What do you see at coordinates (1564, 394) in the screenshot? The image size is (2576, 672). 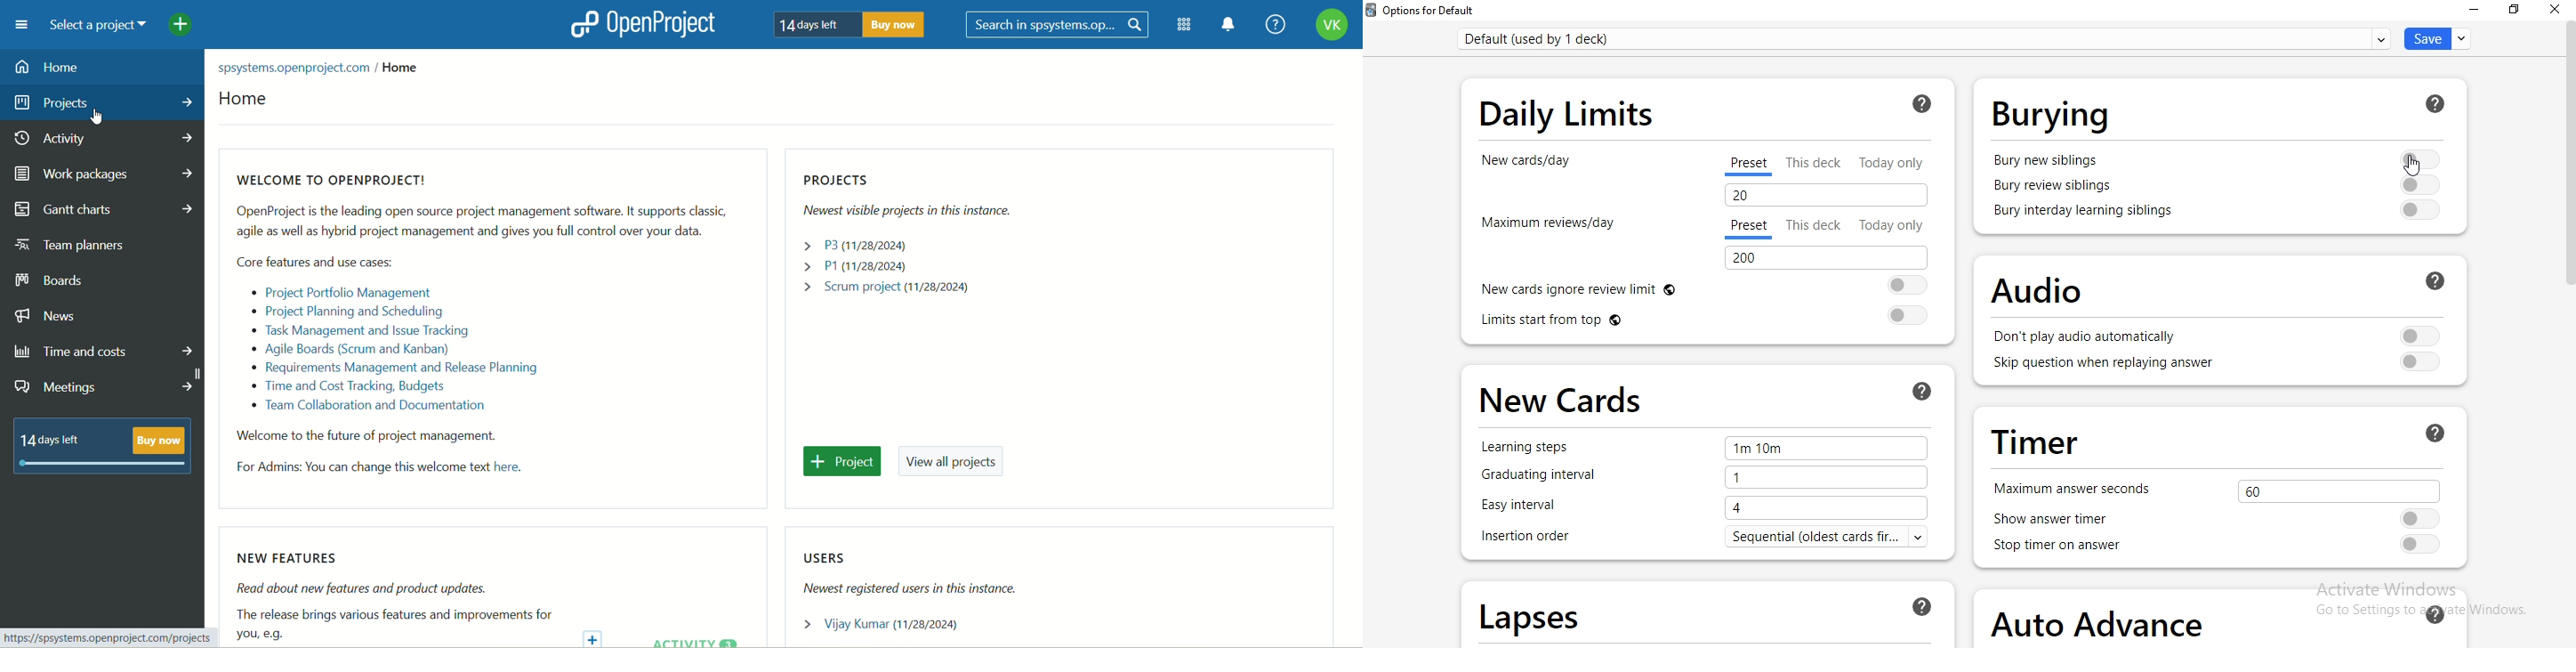 I see `new cards` at bounding box center [1564, 394].